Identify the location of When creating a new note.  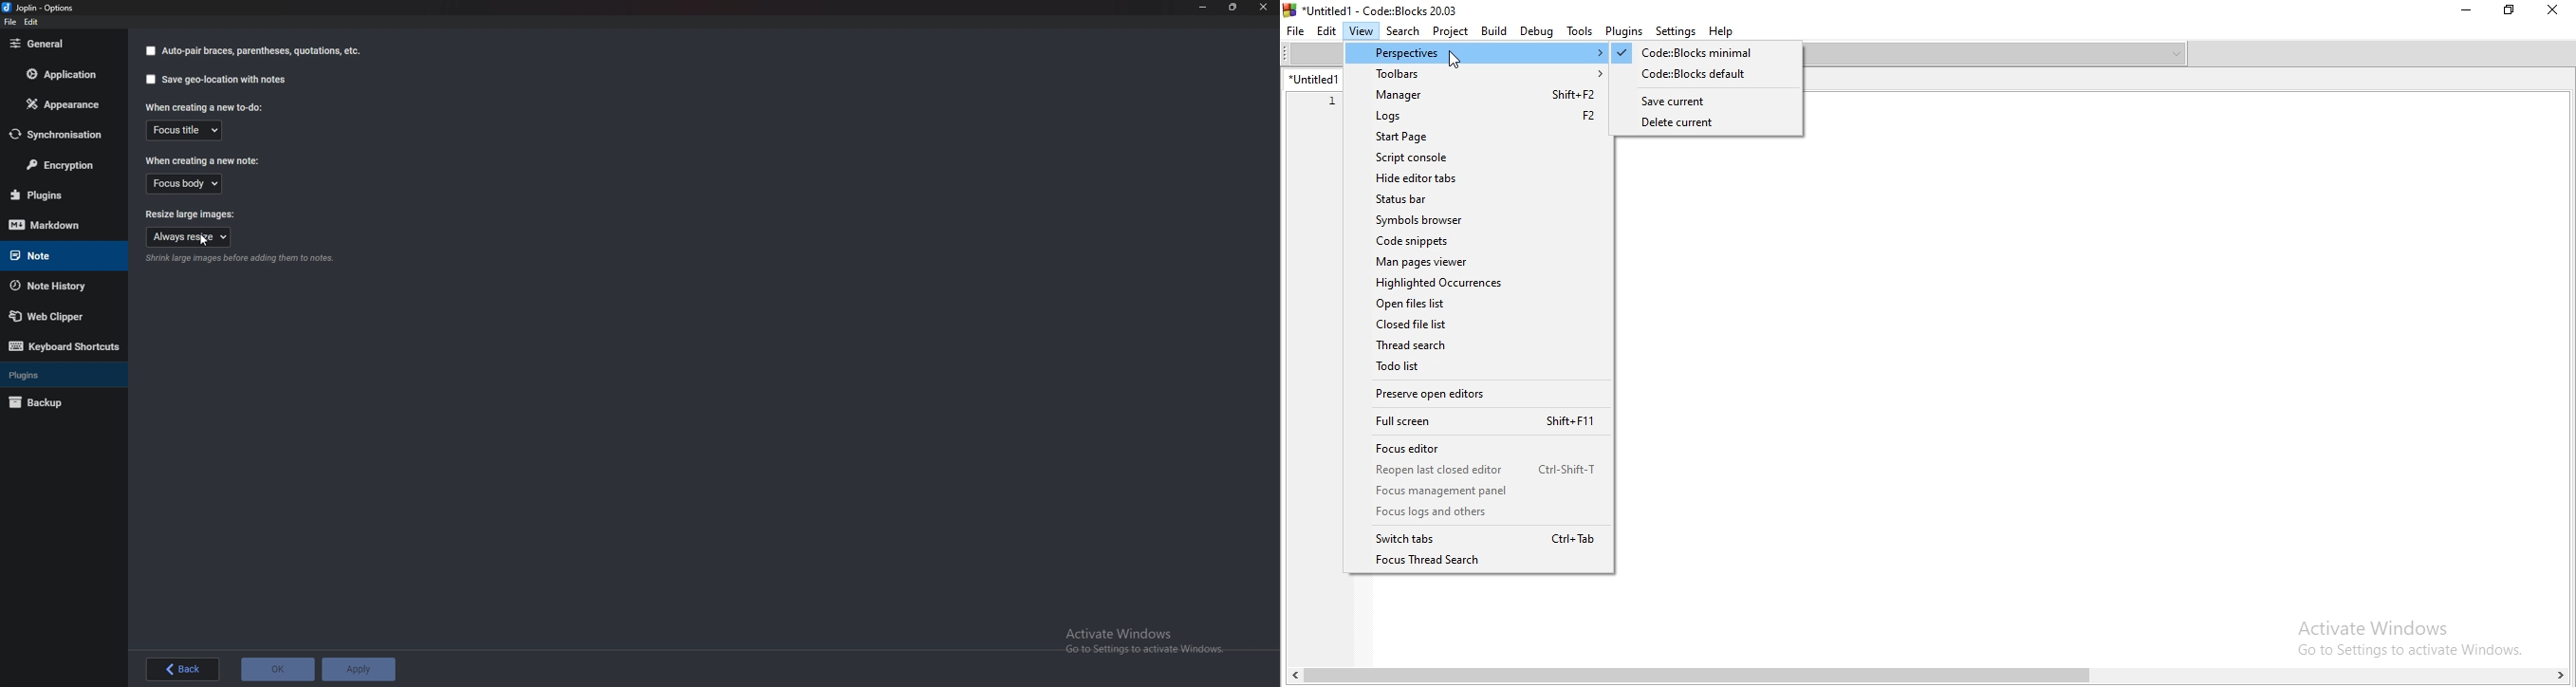
(201, 162).